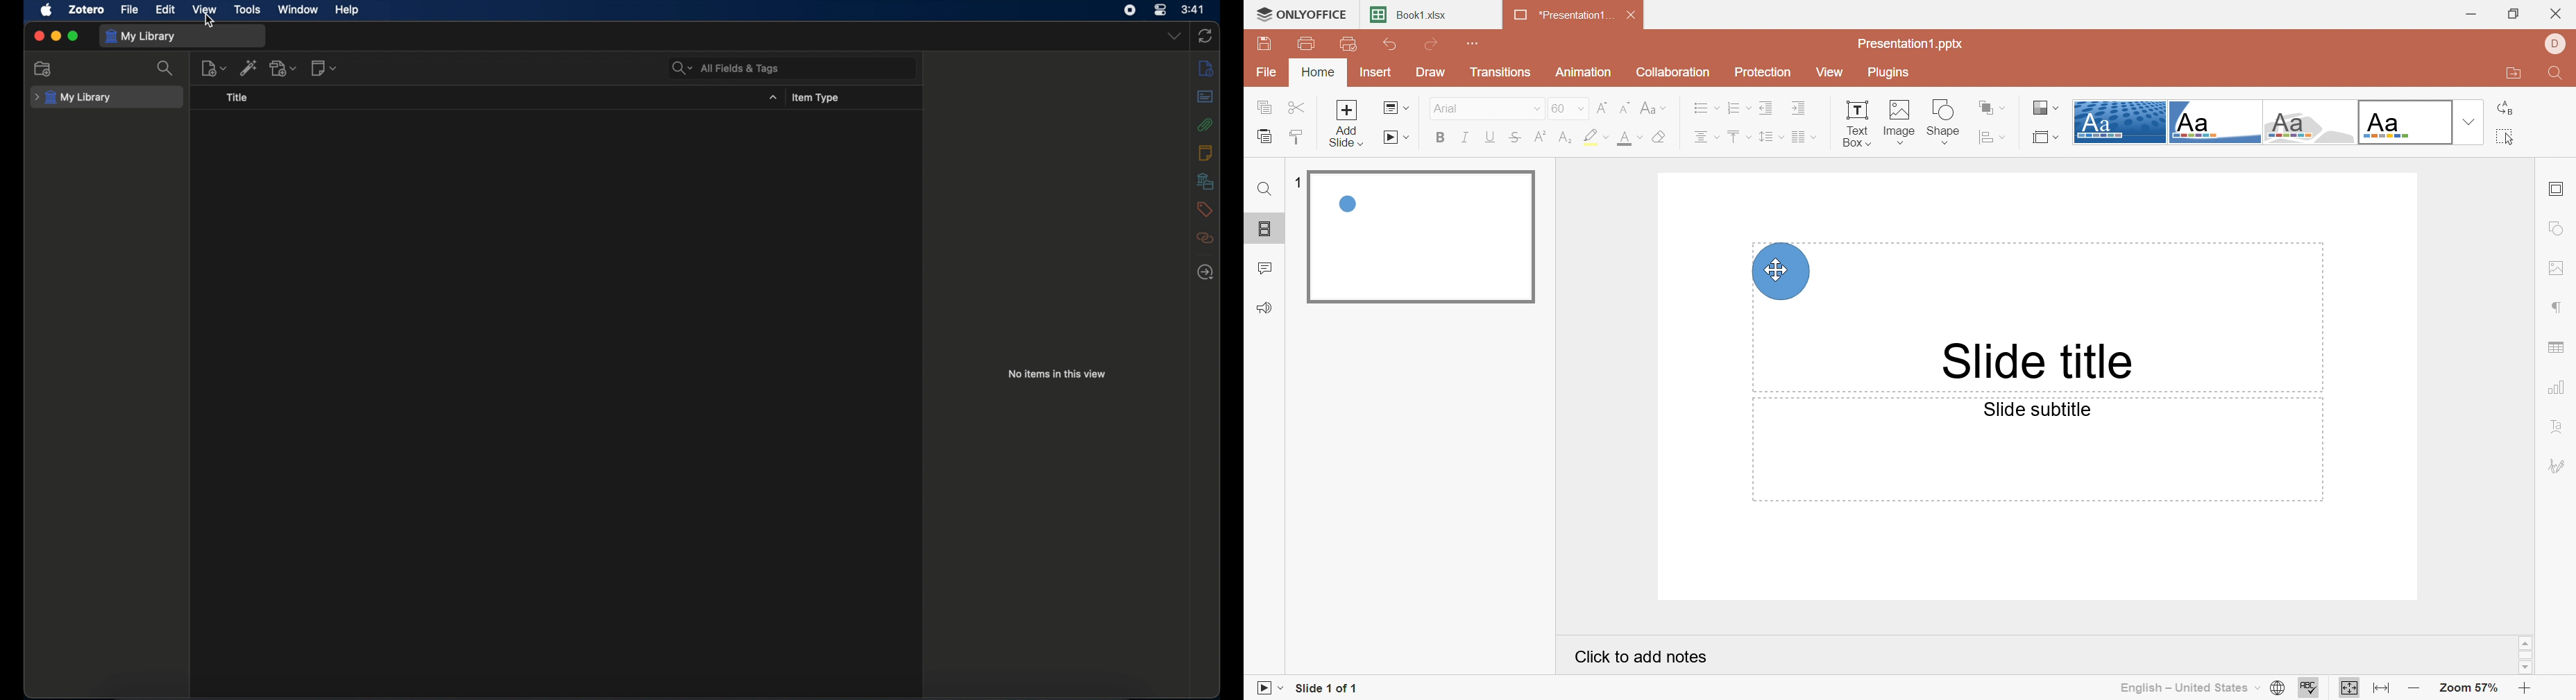  Describe the element at coordinates (1804, 138) in the screenshot. I see `Insert columns` at that location.